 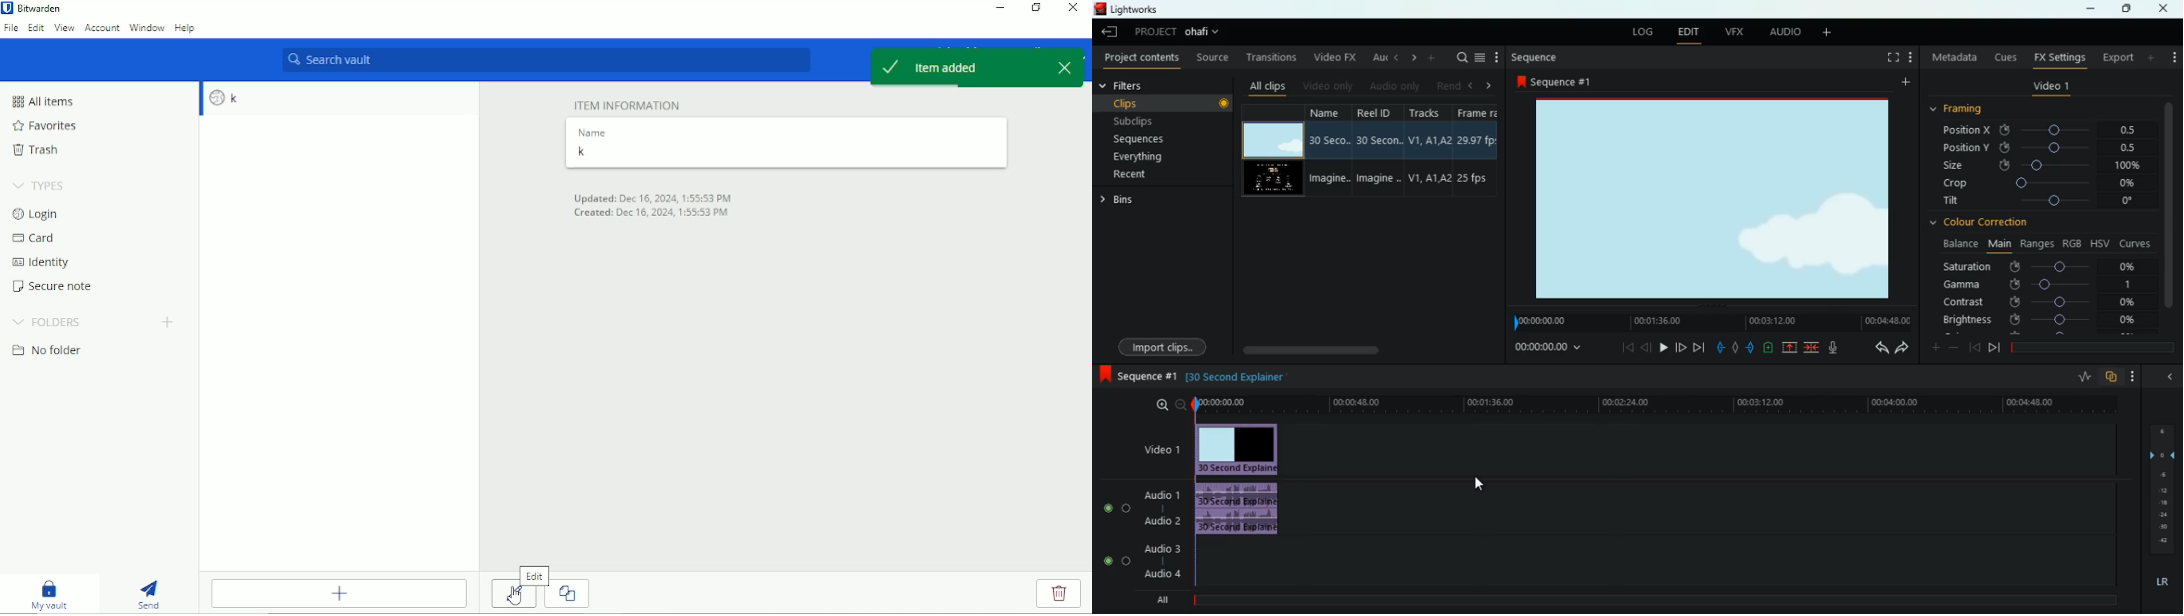 What do you see at coordinates (49, 594) in the screenshot?
I see `My vault` at bounding box center [49, 594].